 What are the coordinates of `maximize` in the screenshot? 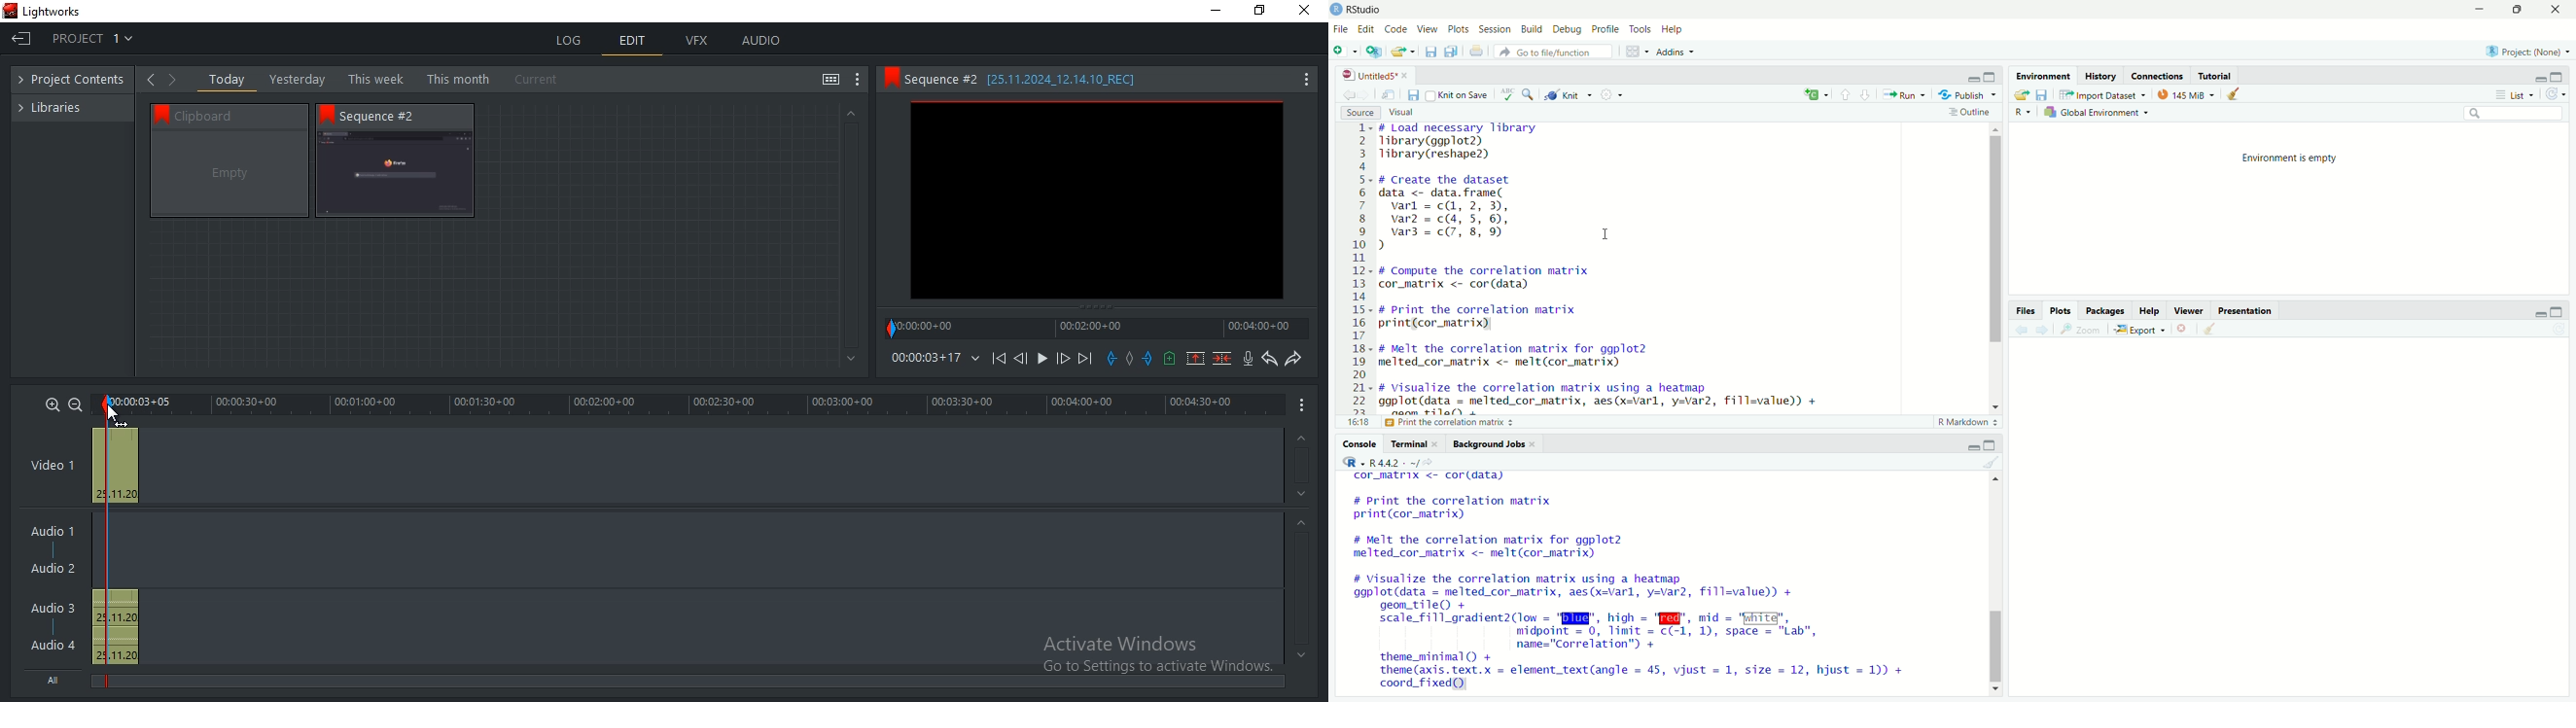 It's located at (2558, 312).